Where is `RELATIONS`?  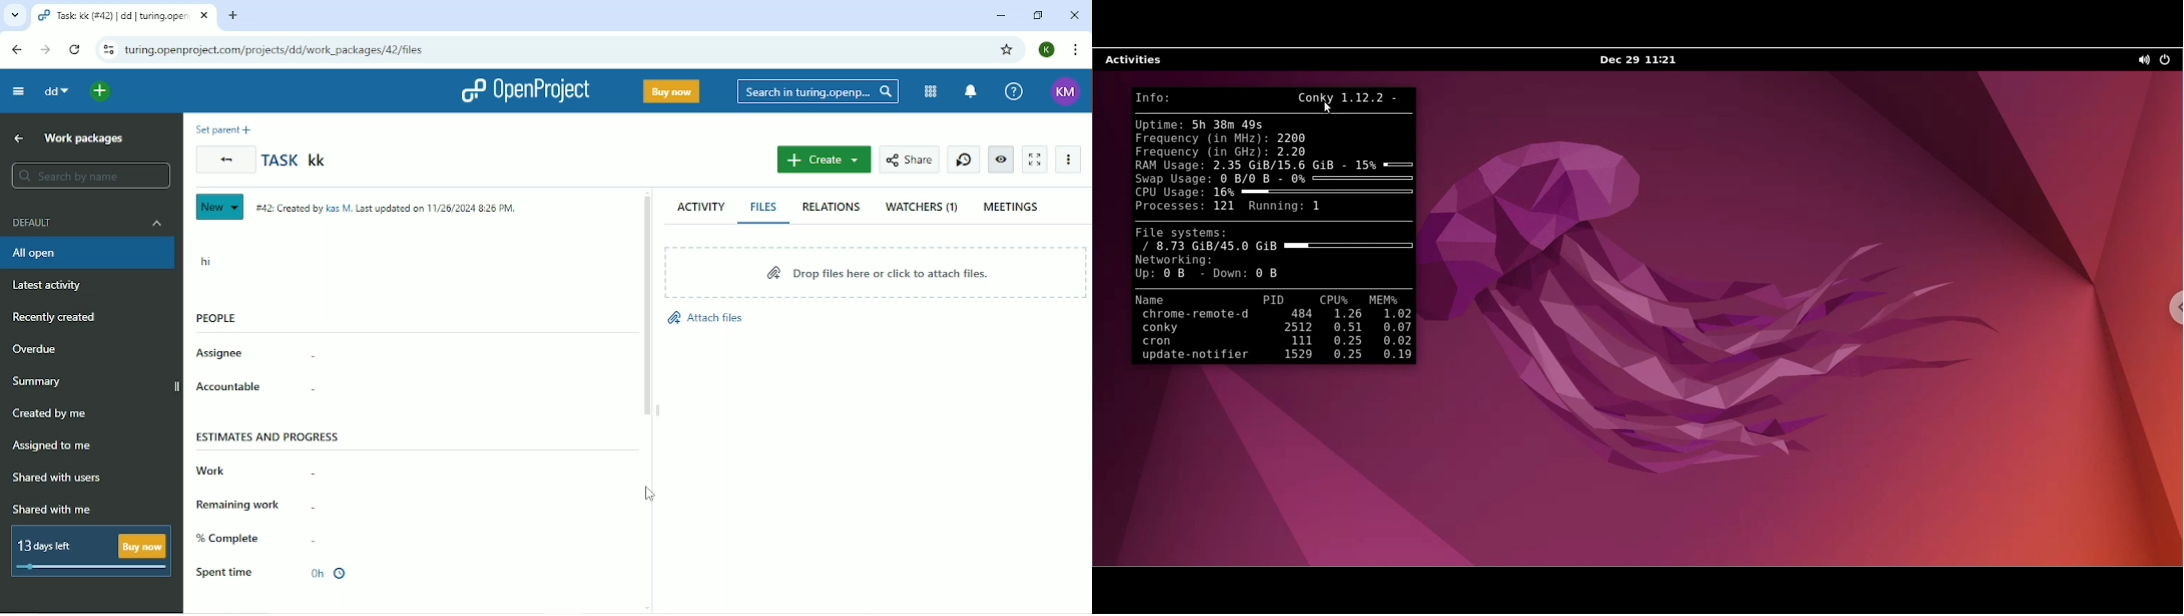 RELATIONS is located at coordinates (829, 206).